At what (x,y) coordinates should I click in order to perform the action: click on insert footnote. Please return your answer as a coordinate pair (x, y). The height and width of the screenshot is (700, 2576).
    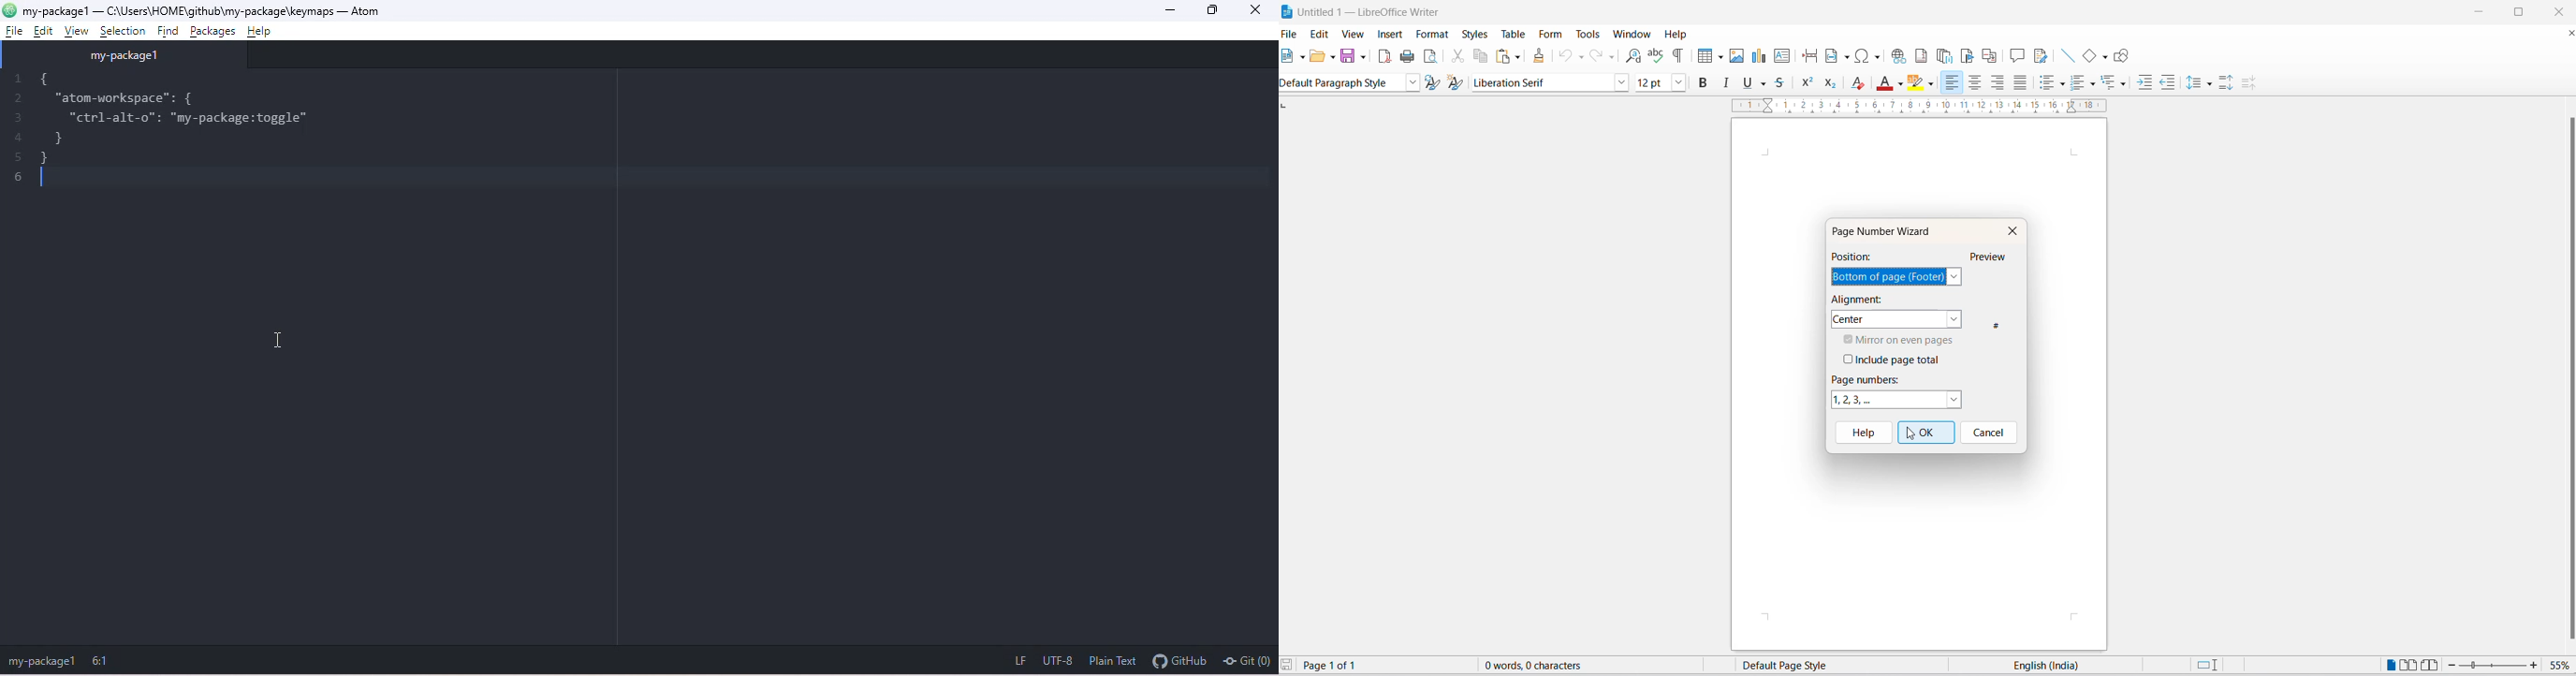
    Looking at the image, I should click on (1921, 56).